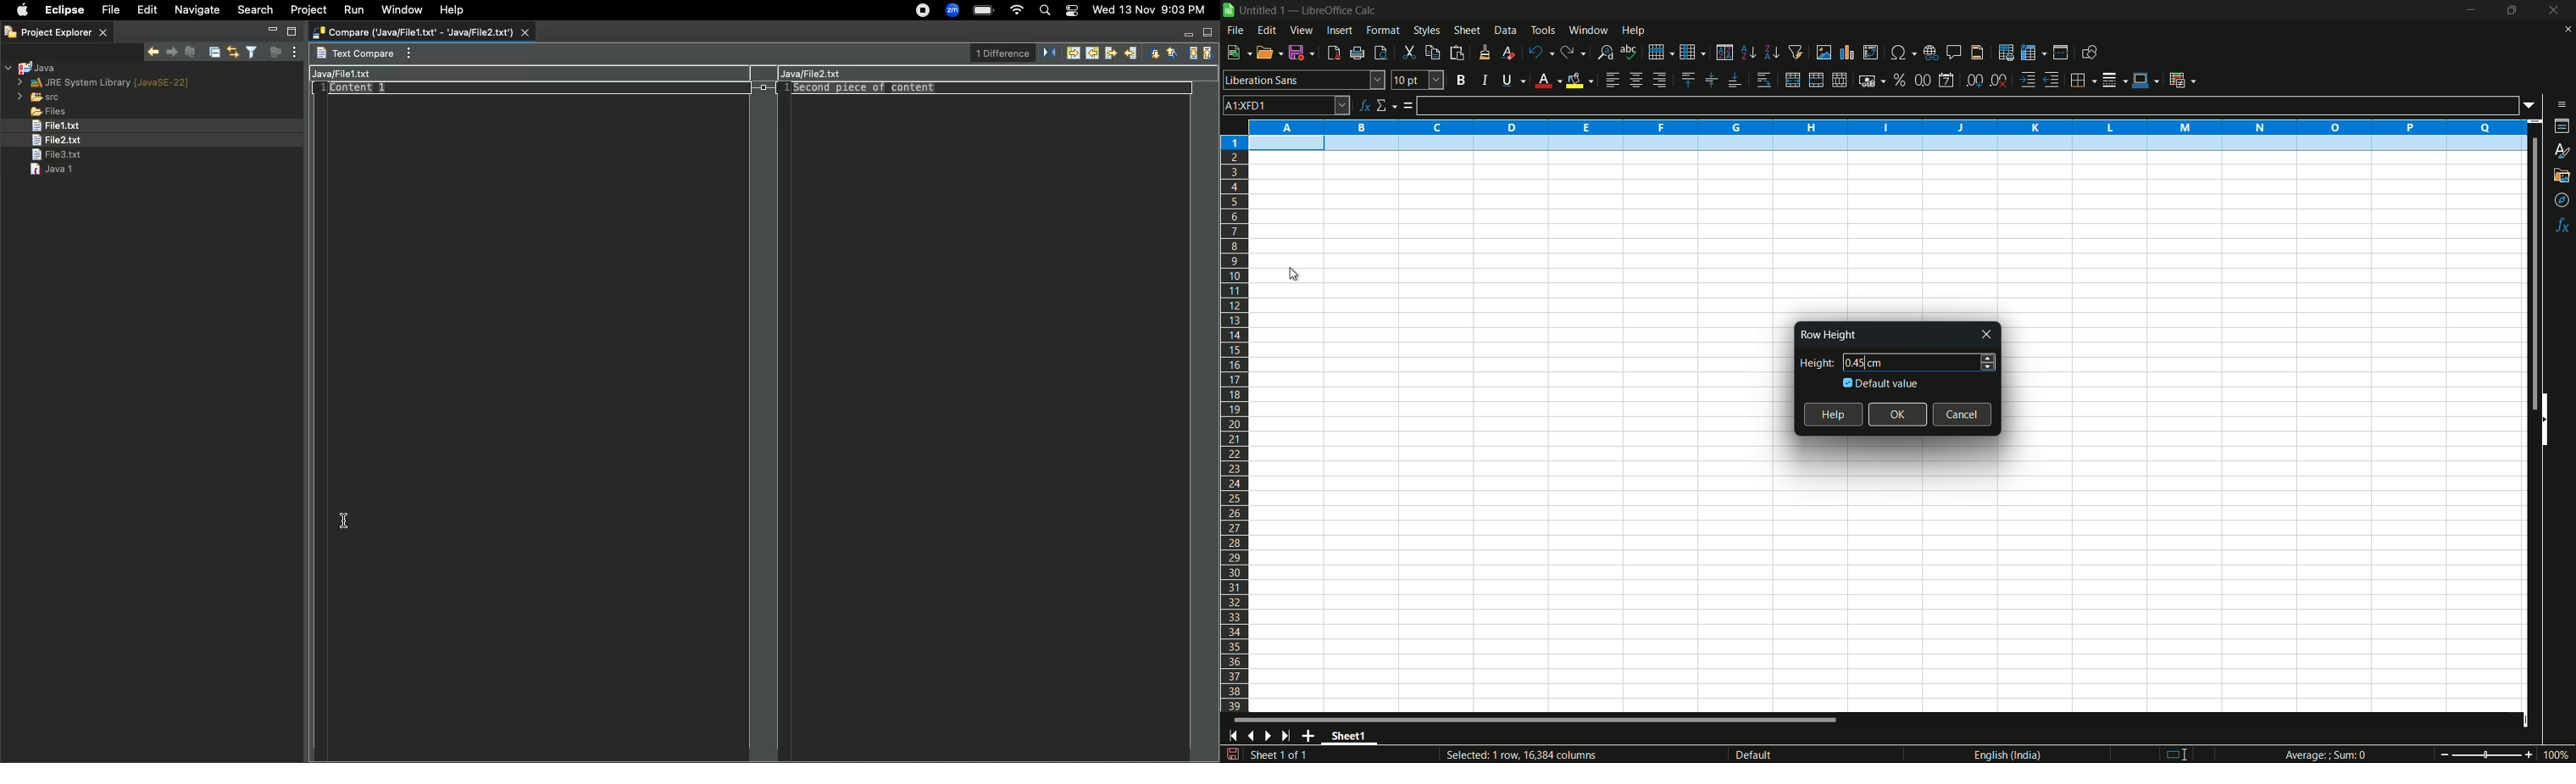  I want to click on previous sheet, so click(1250, 736).